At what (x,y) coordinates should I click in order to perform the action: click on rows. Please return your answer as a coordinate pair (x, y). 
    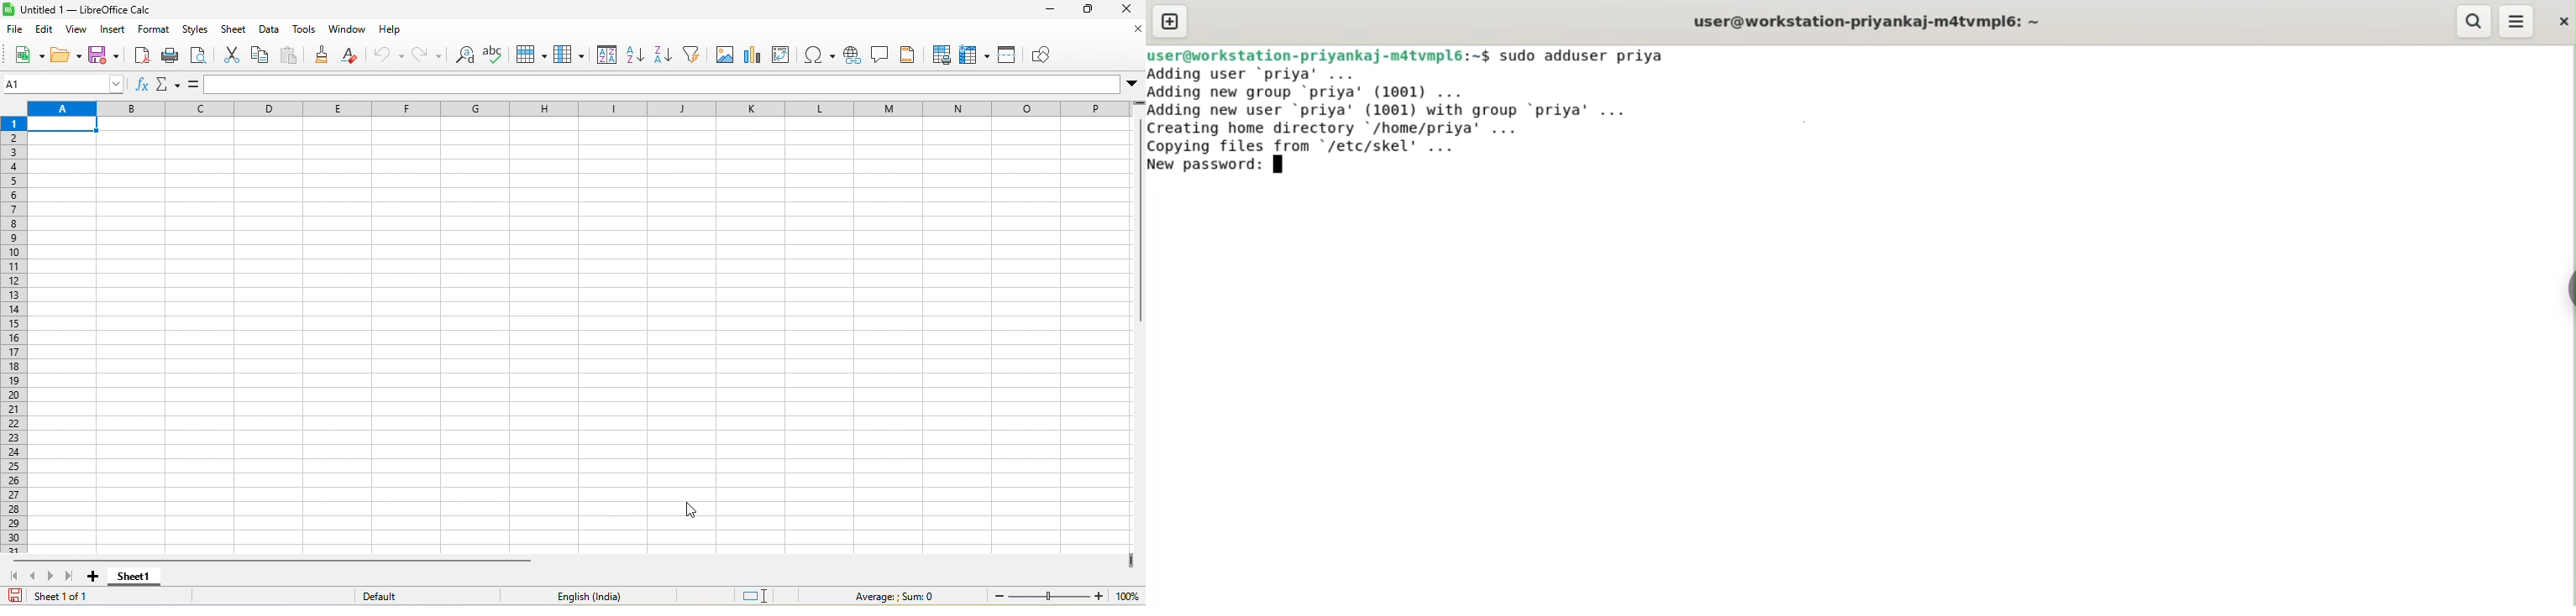
    Looking at the image, I should click on (12, 334).